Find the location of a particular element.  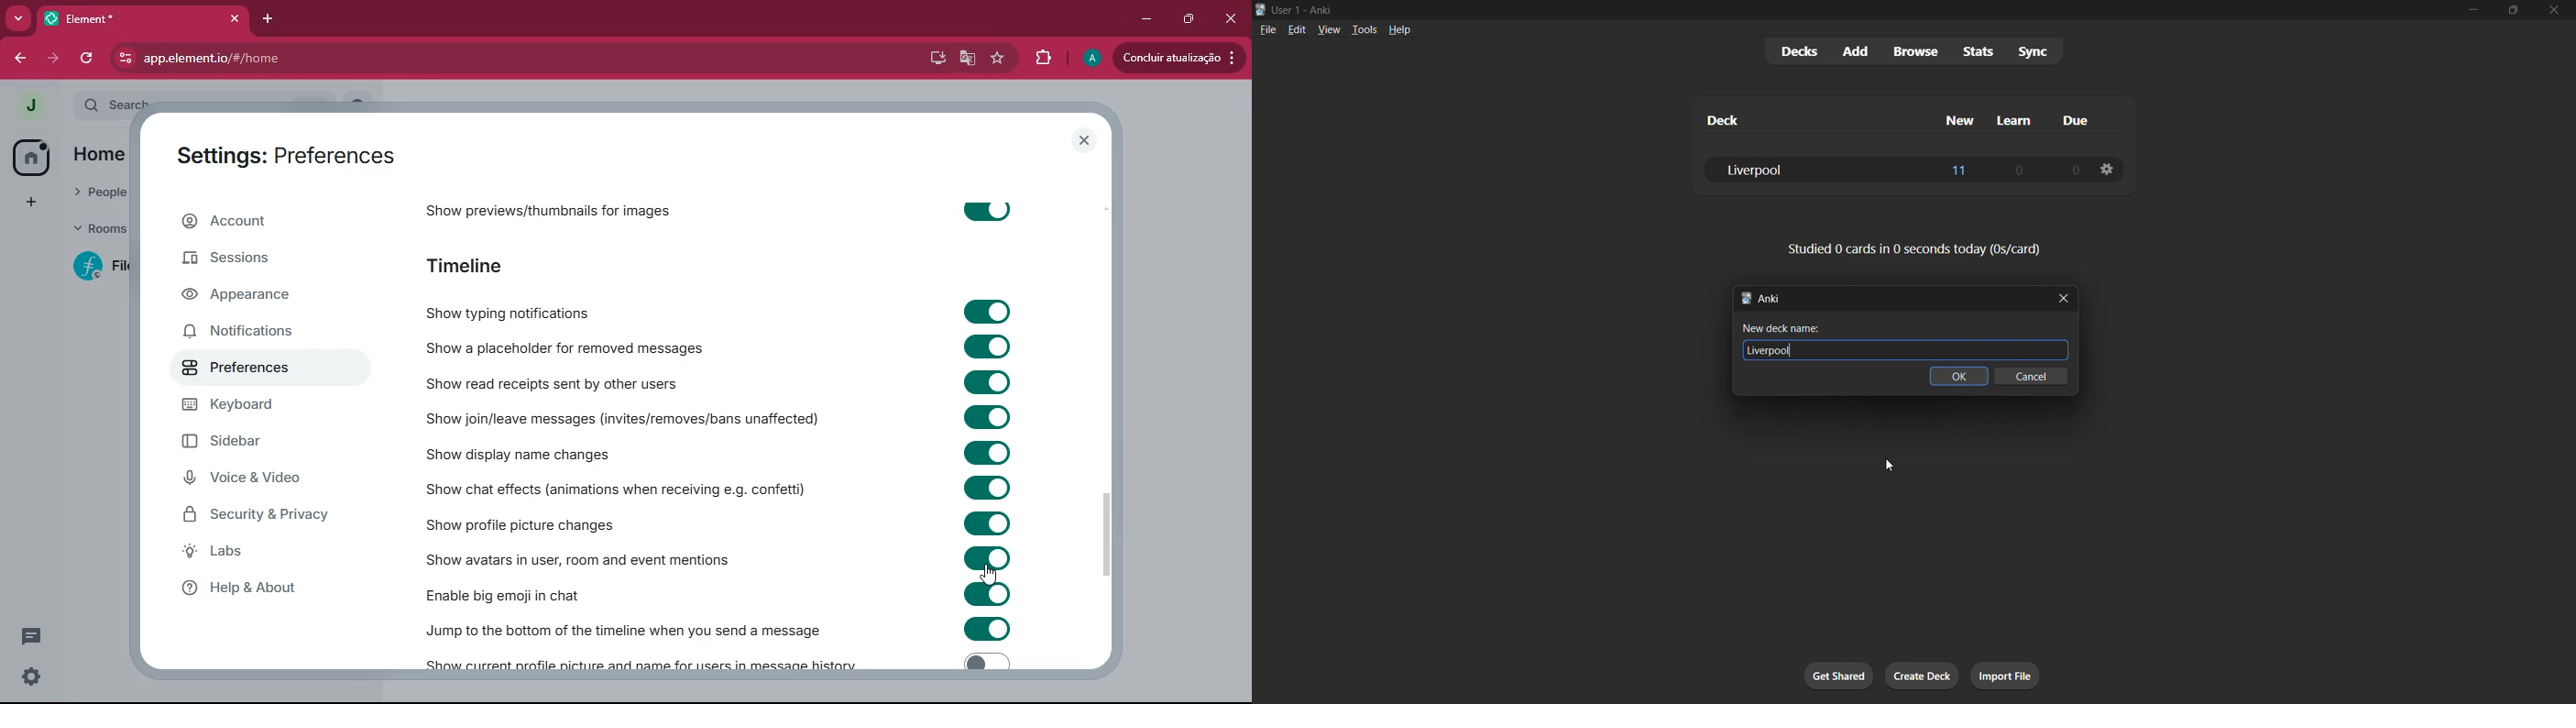

browse is located at coordinates (1913, 49).